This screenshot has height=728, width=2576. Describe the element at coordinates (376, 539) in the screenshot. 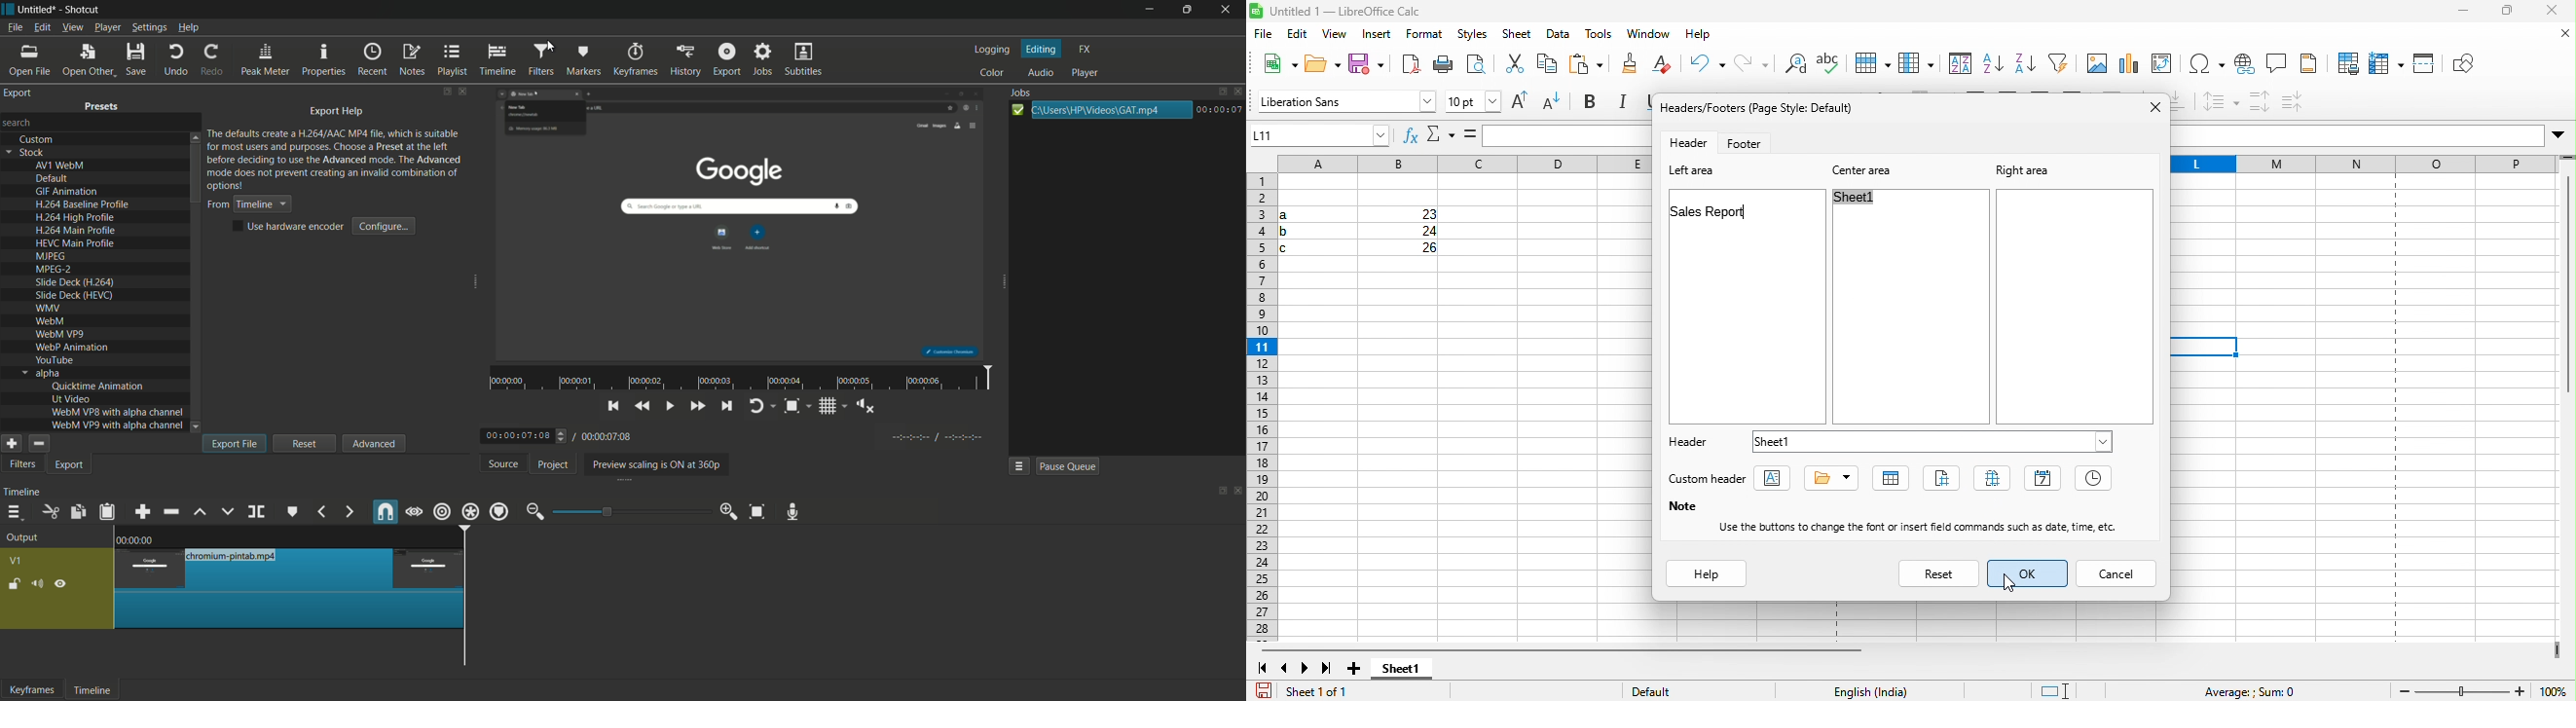

I see `0.05` at that location.